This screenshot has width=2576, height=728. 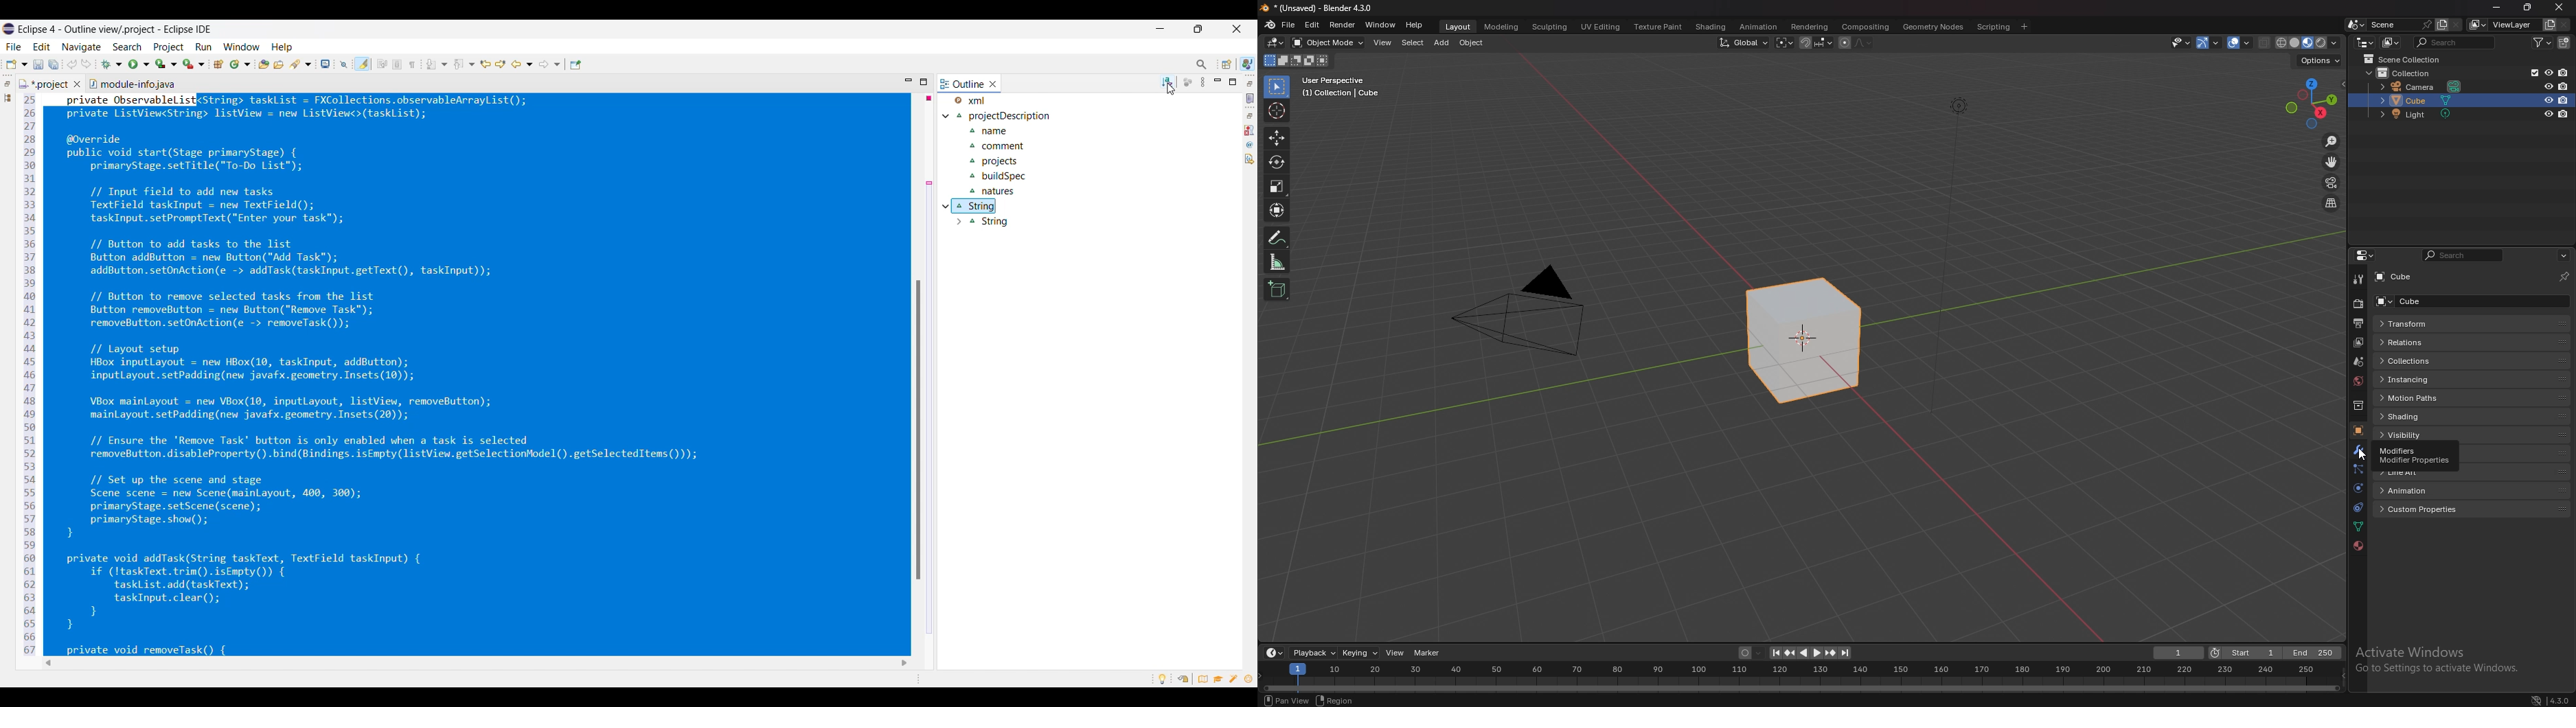 What do you see at coordinates (2313, 104) in the screenshot?
I see `use a preset viewport` at bounding box center [2313, 104].